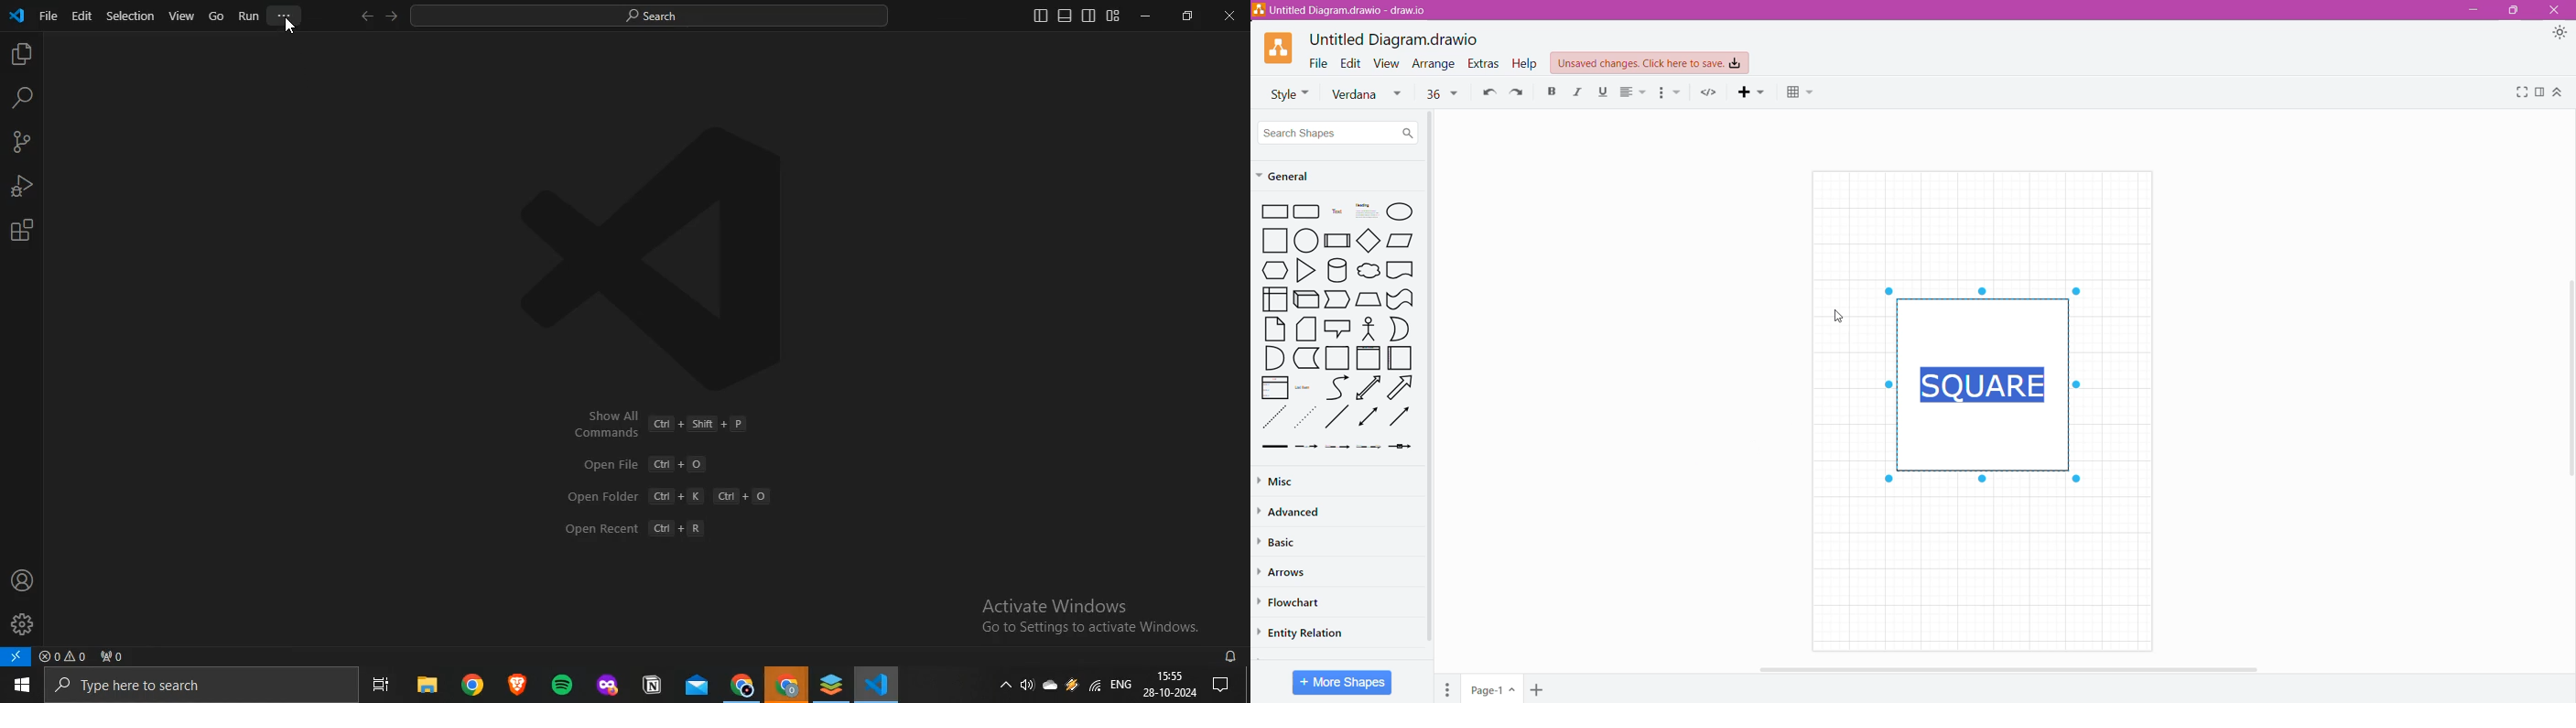 Image resolution: width=2576 pixels, height=728 pixels. I want to click on Format, so click(2542, 94).